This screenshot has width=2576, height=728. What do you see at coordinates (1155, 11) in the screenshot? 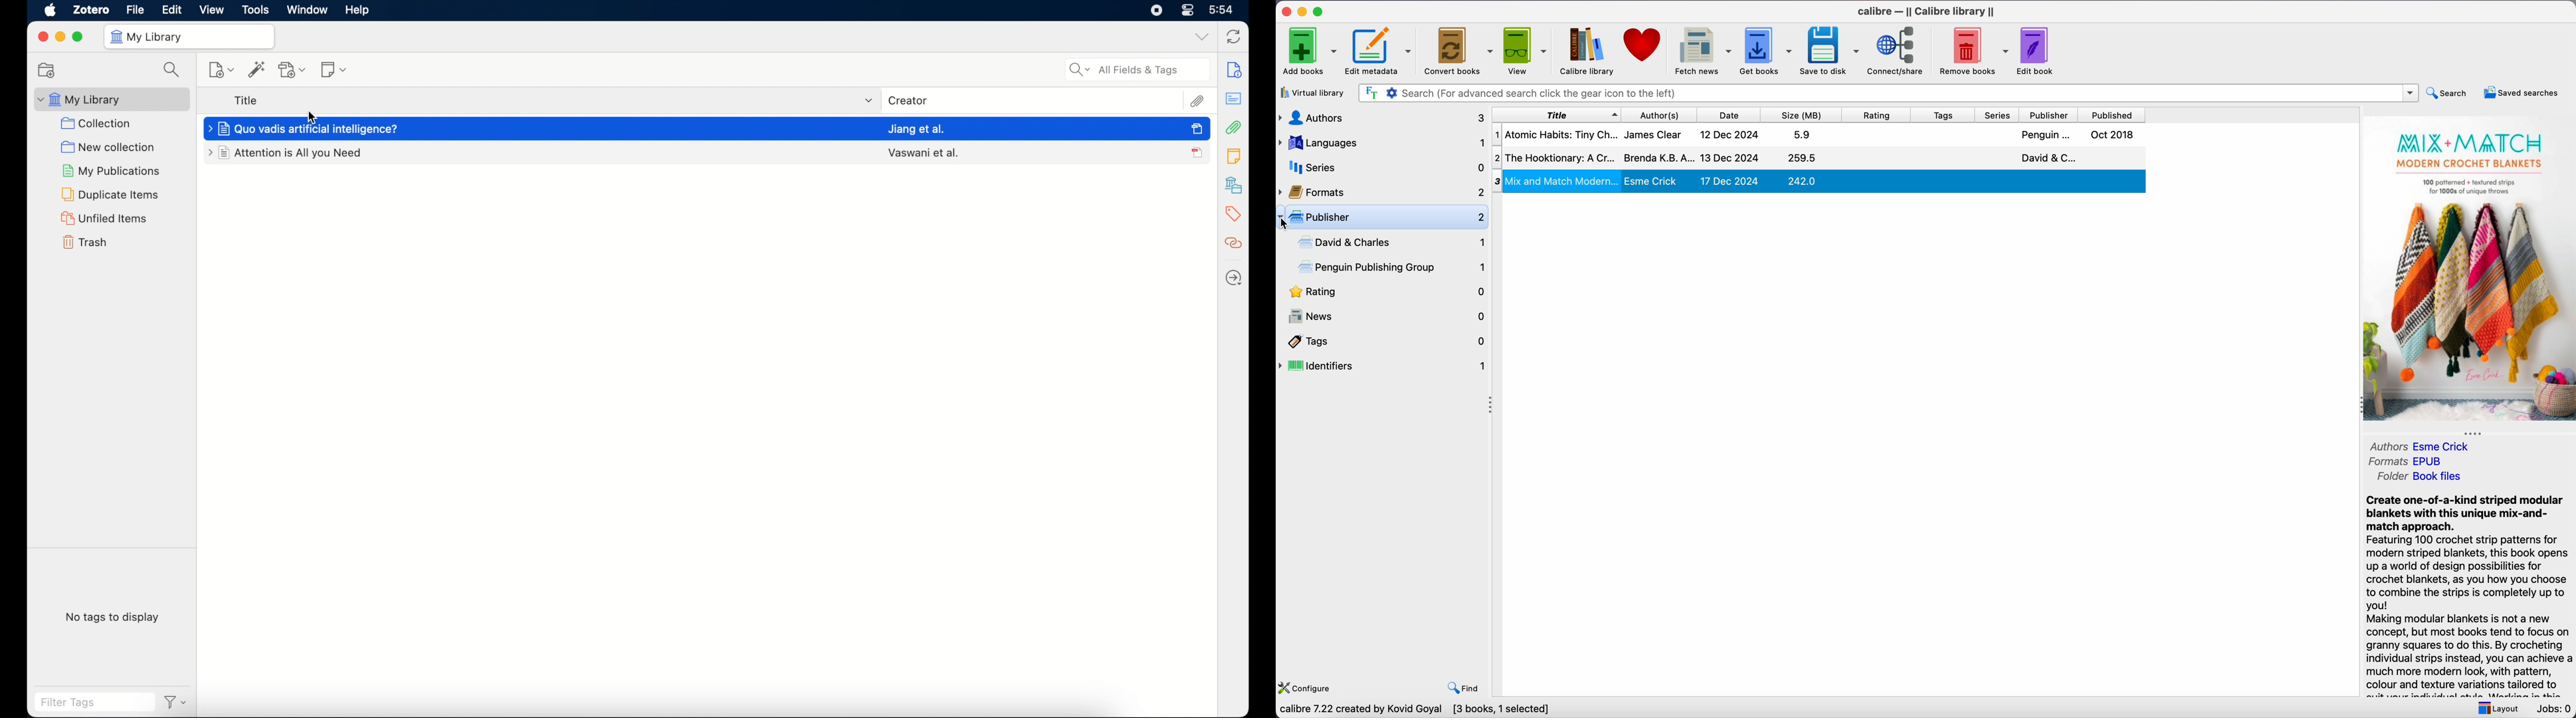
I see `control center` at bounding box center [1155, 11].